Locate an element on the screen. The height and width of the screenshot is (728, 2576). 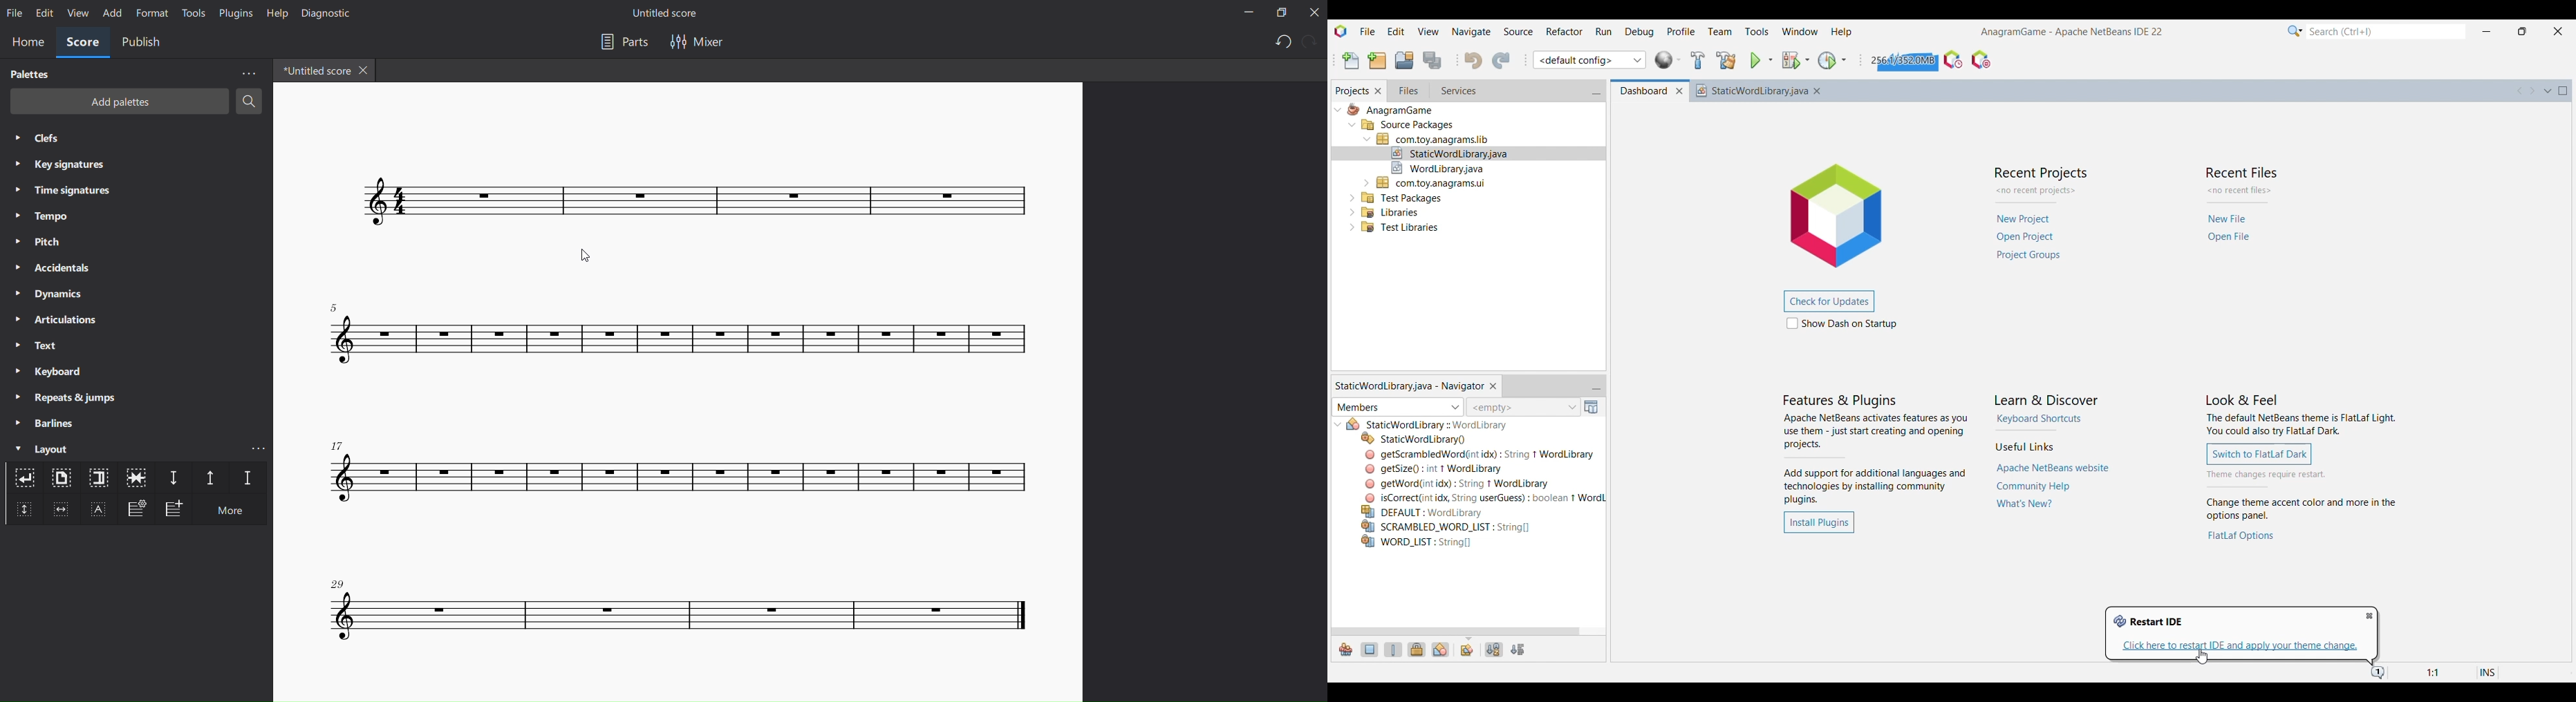
Fully qualified names is located at coordinates (1467, 651).